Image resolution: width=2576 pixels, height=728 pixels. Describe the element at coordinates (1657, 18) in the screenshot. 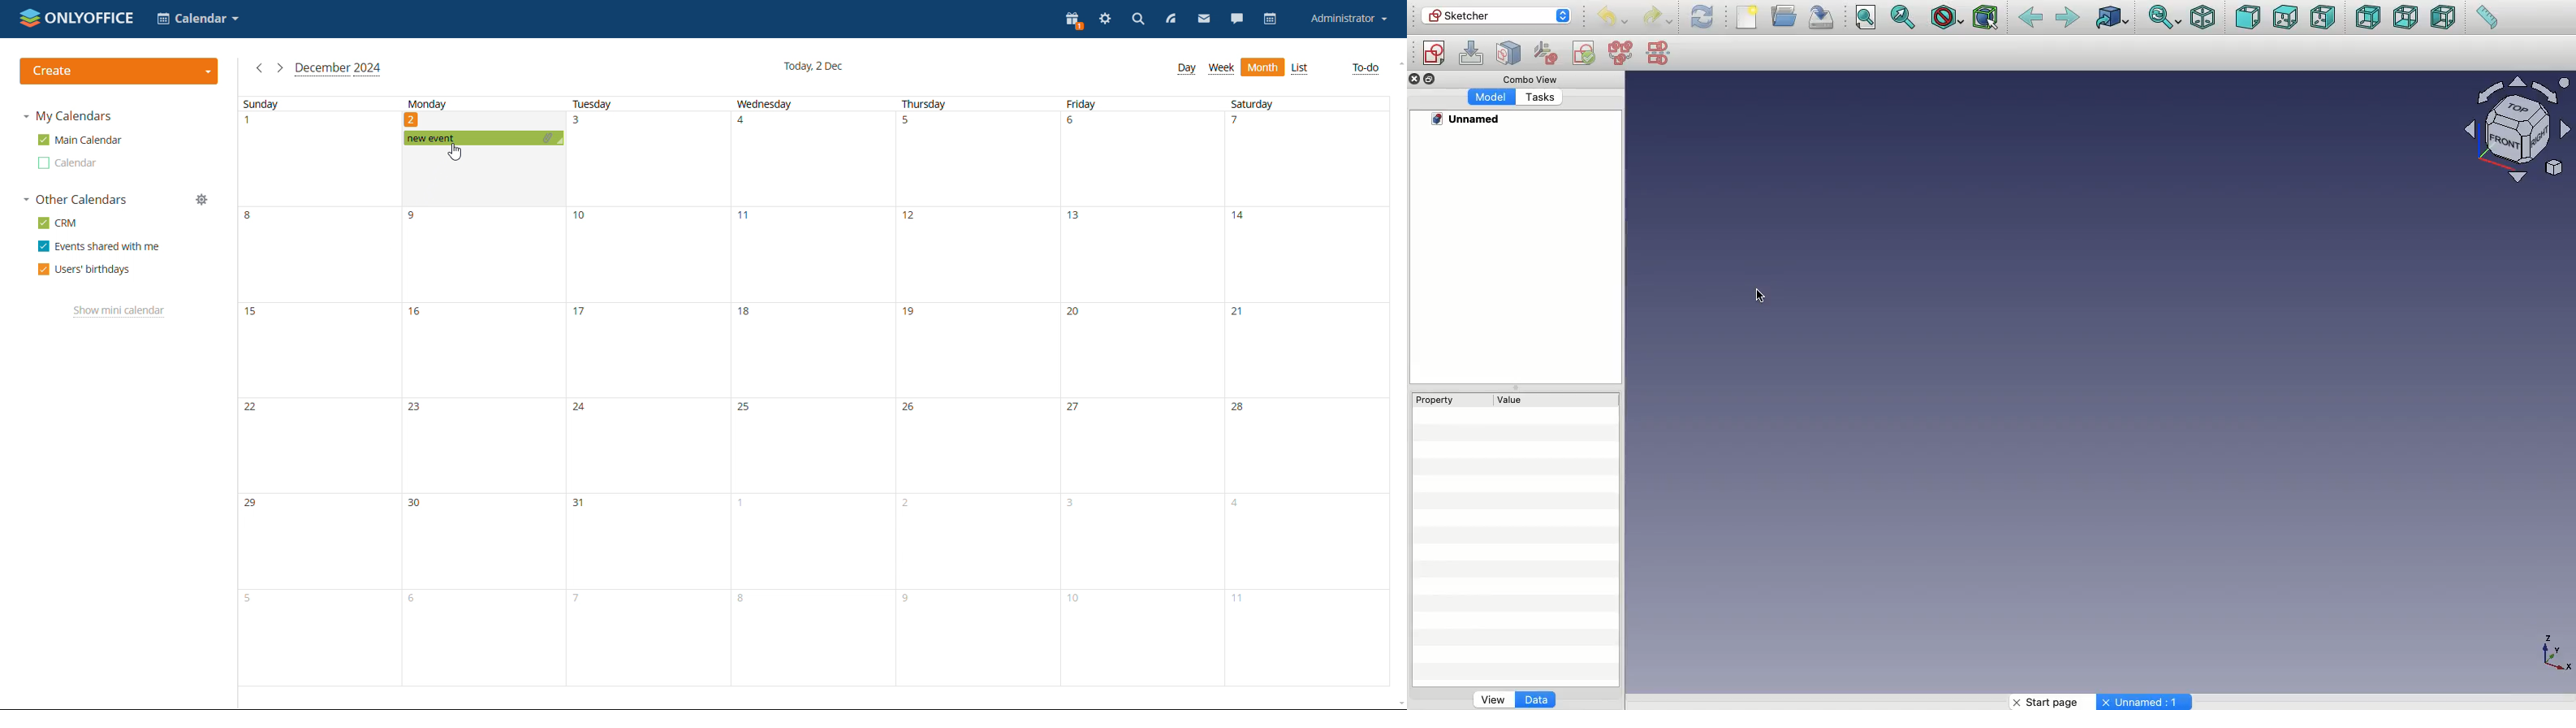

I see `Redo` at that location.